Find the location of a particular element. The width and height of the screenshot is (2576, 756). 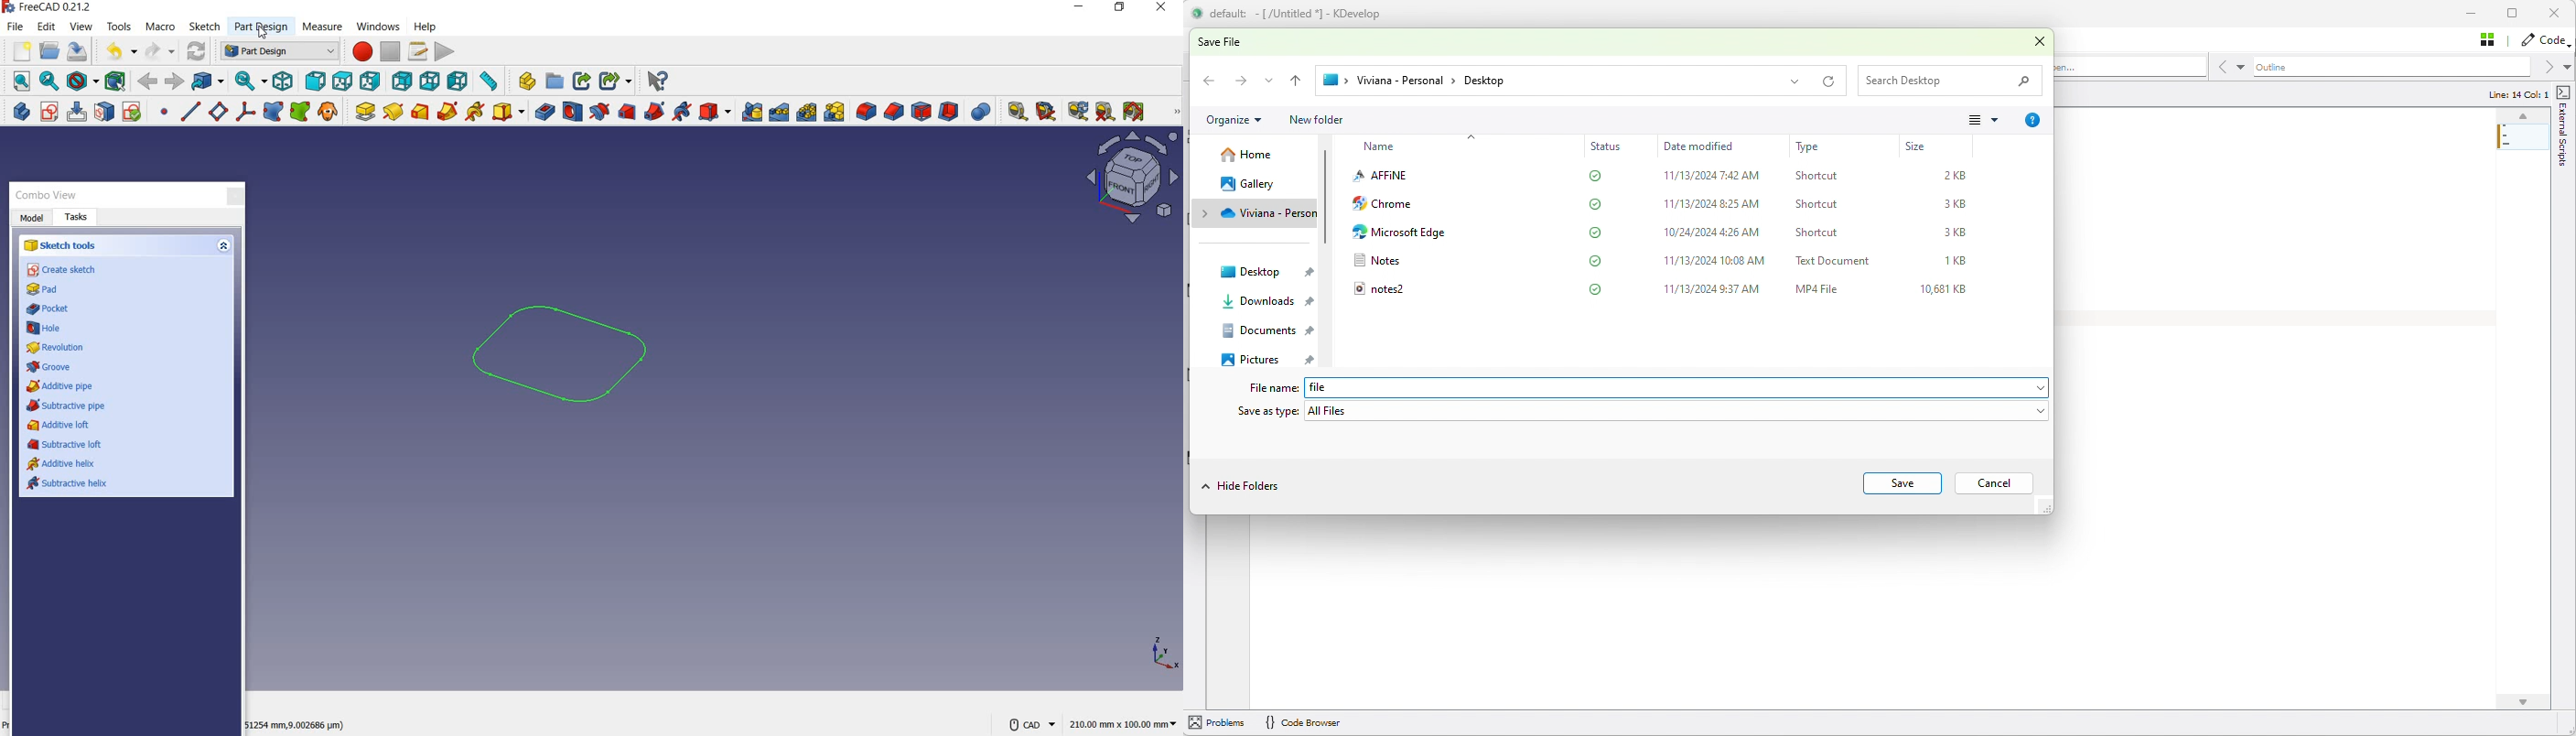

additive pipe is located at coordinates (447, 112).